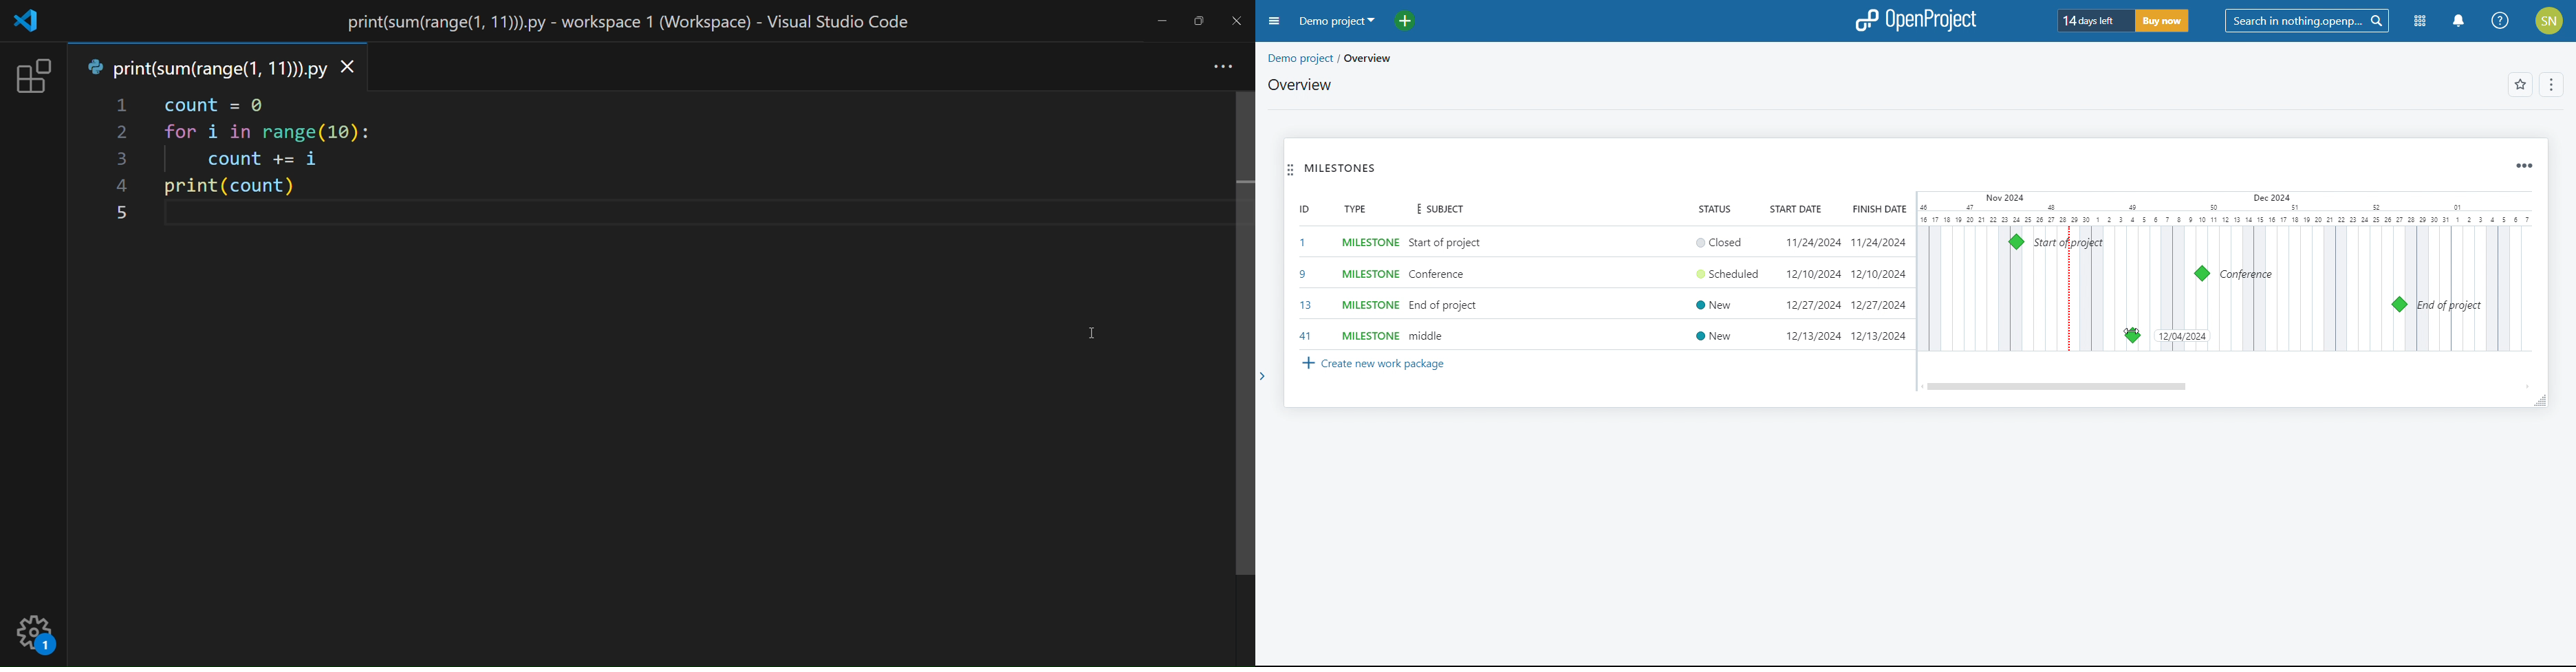 This screenshot has height=672, width=2576. I want to click on milestone 9, so click(2202, 274).